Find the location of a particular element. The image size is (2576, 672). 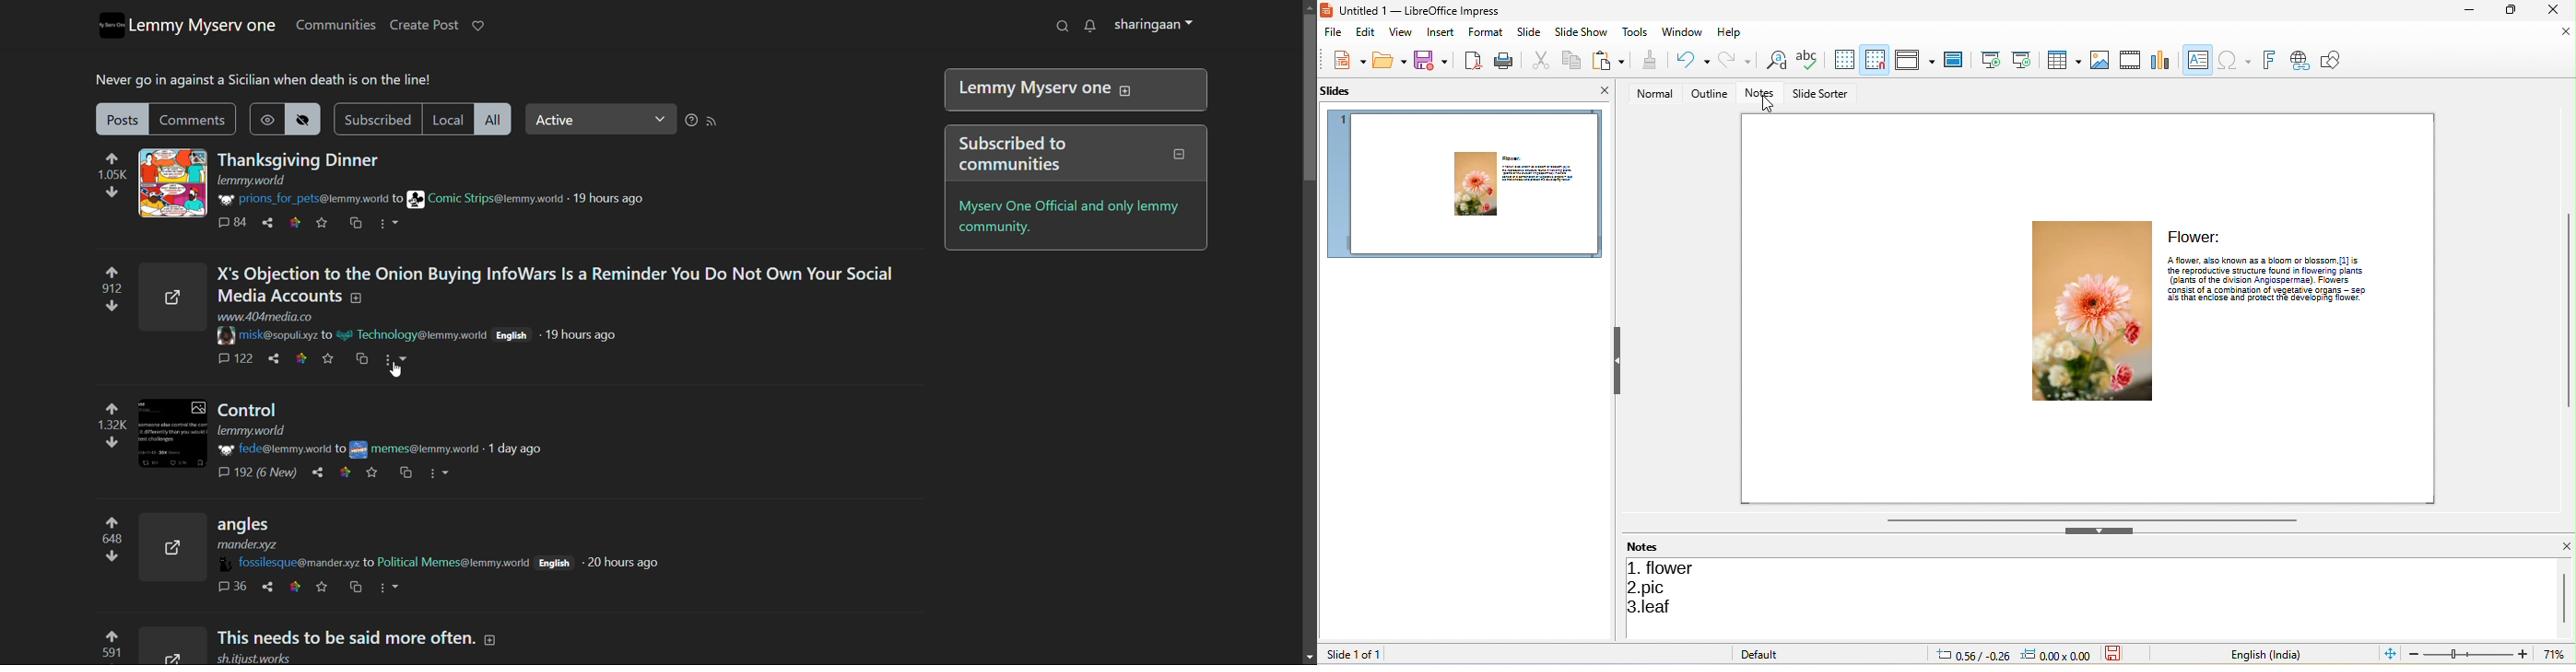

Post on "angles" is located at coordinates (370, 534).